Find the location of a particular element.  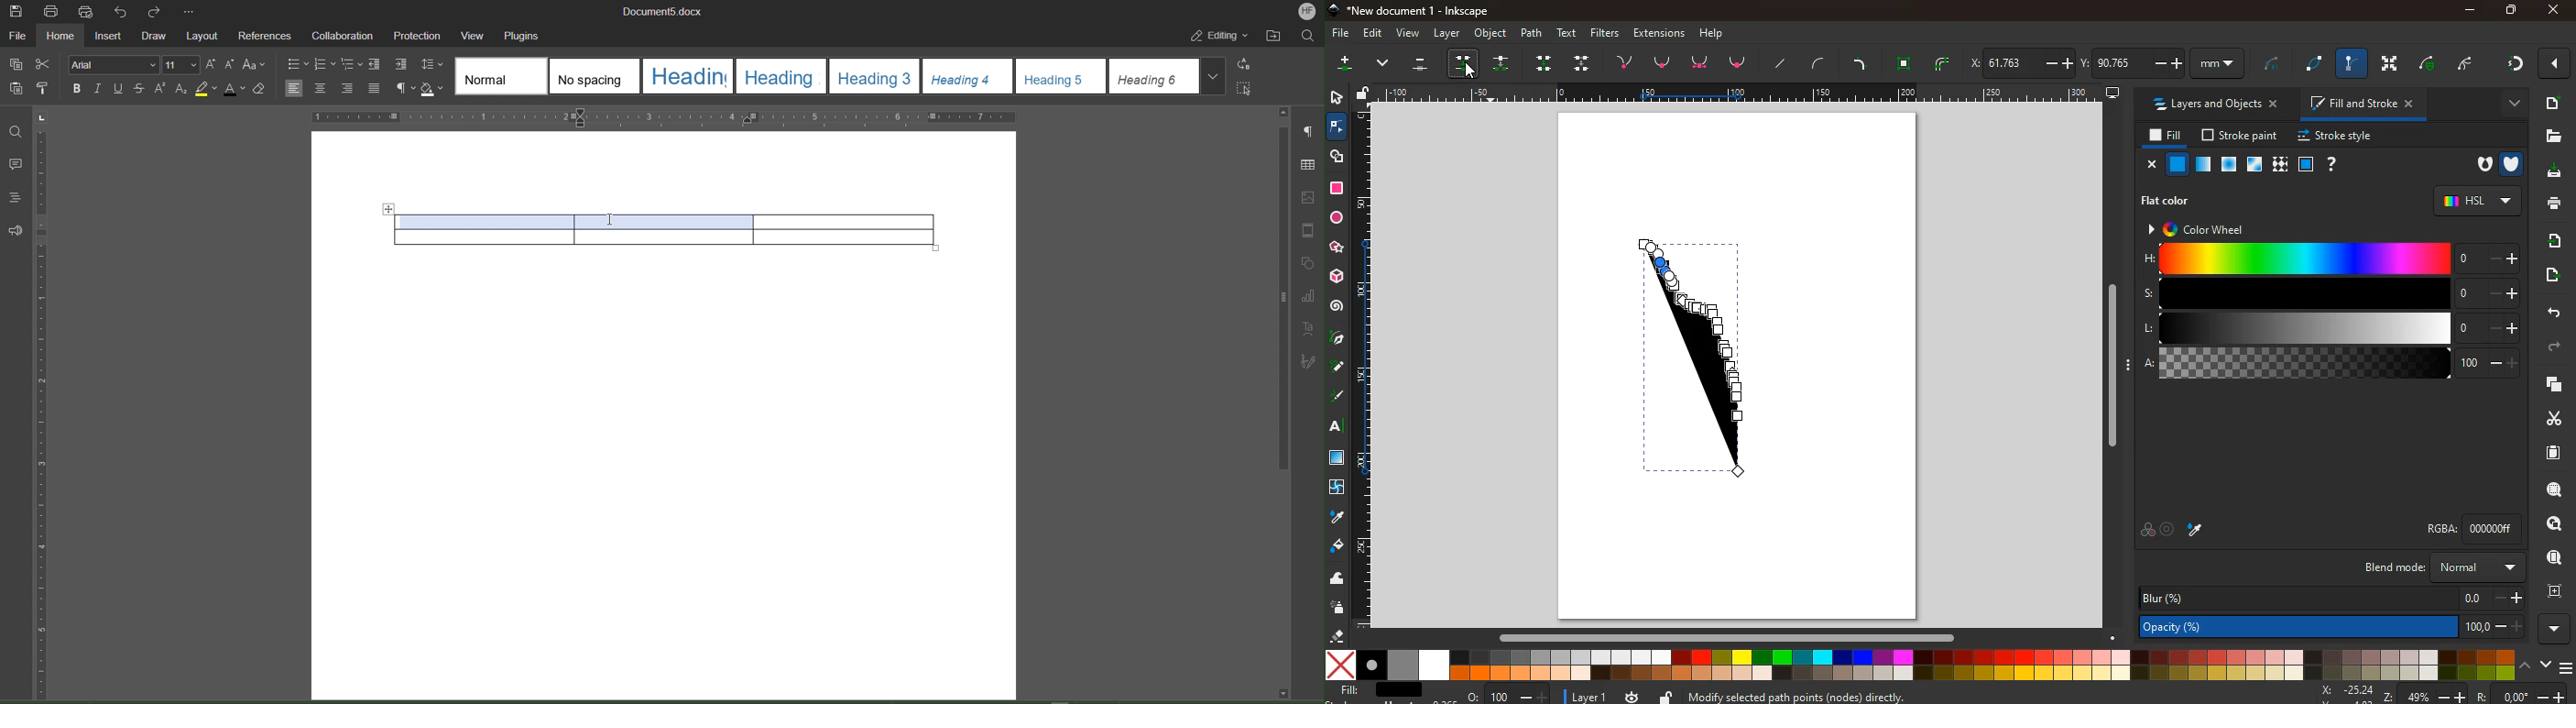

curvy is located at coordinates (1822, 63).